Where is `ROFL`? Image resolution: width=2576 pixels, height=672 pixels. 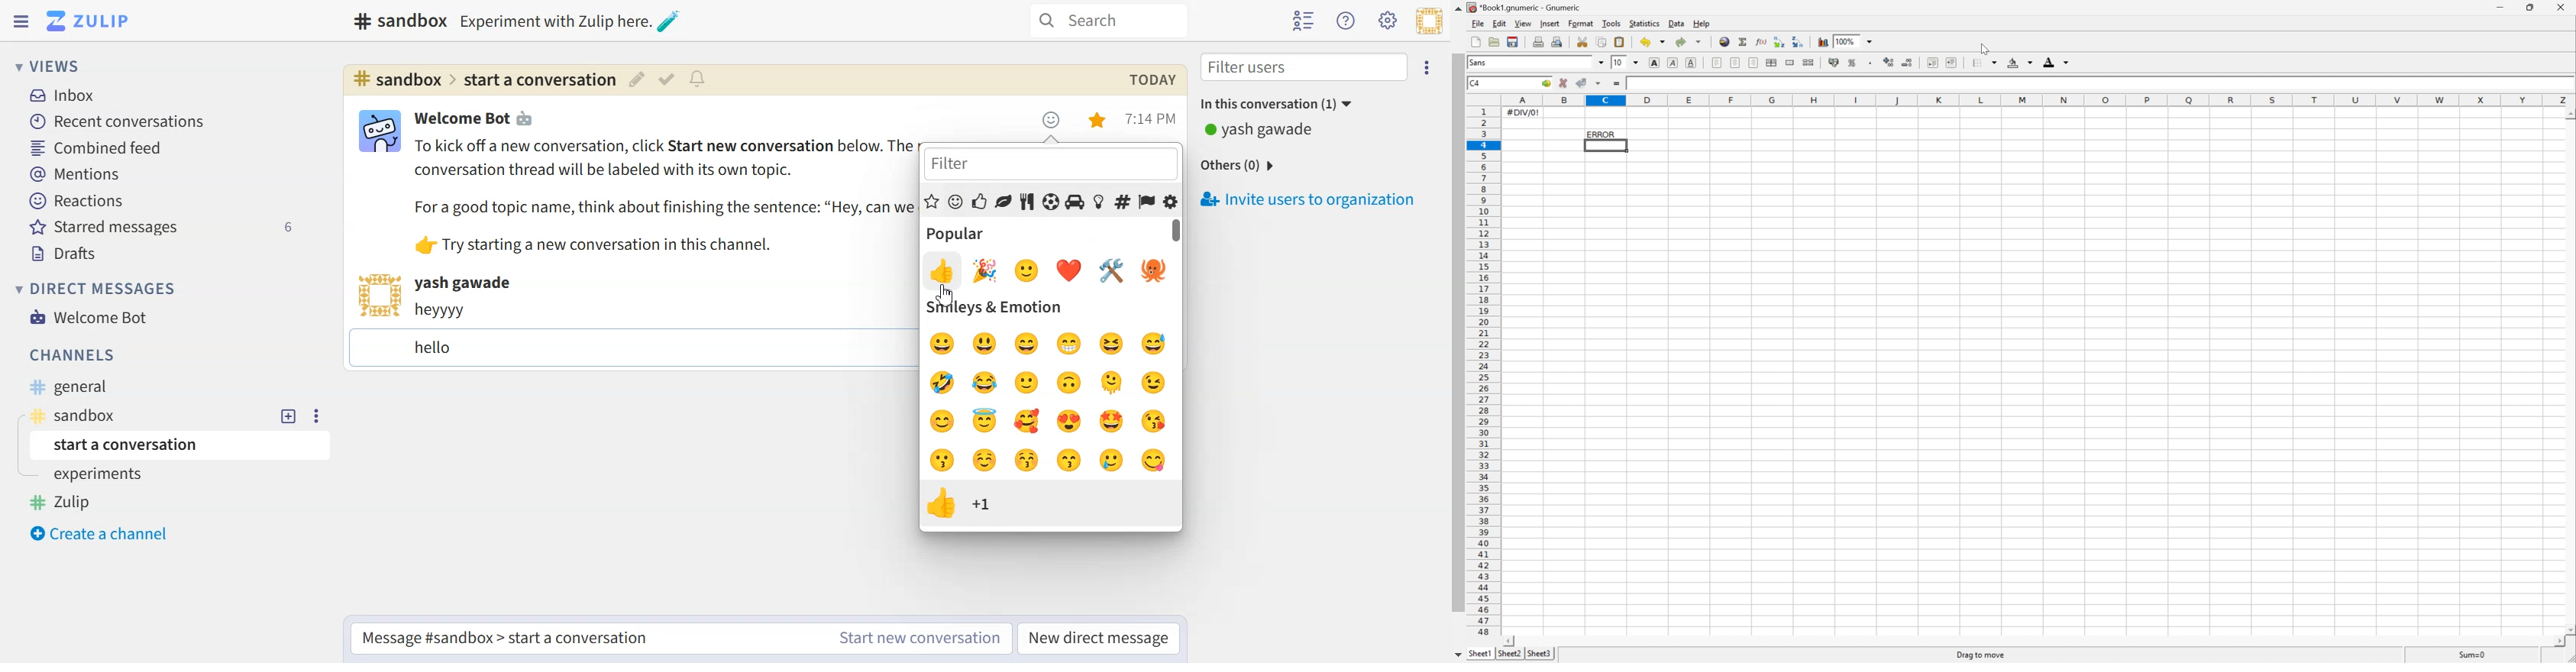 ROFL is located at coordinates (942, 383).